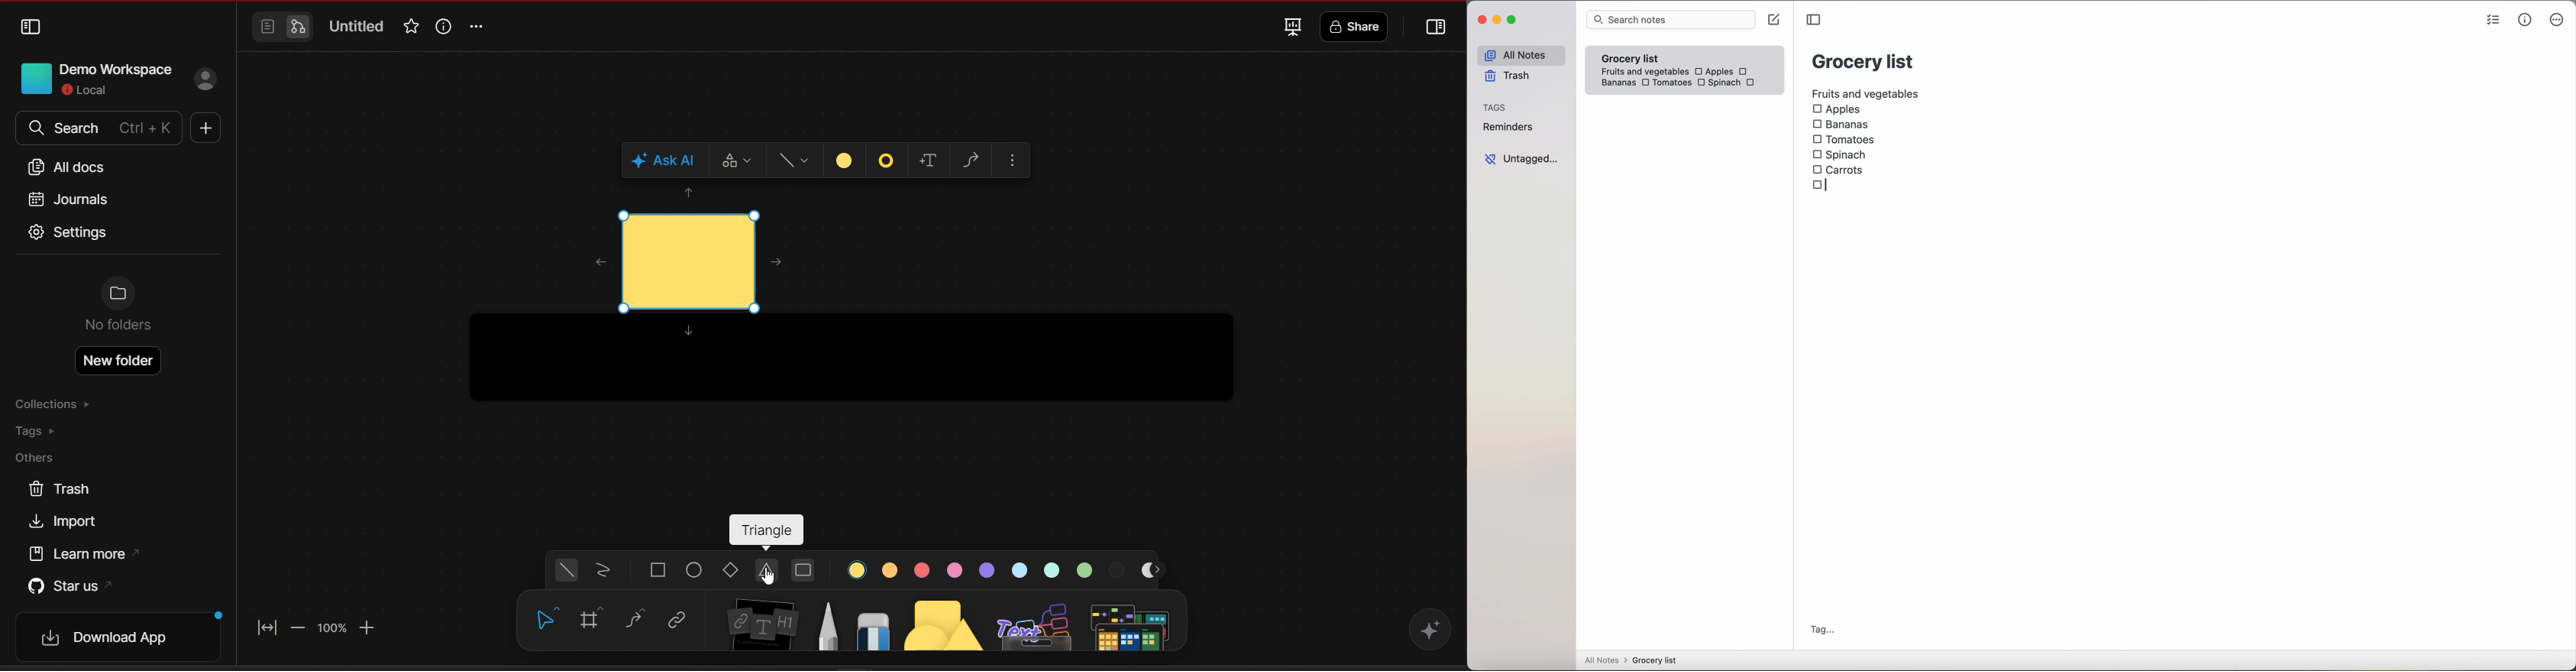 This screenshot has width=2576, height=672. What do you see at coordinates (409, 28) in the screenshot?
I see `favorite` at bounding box center [409, 28].